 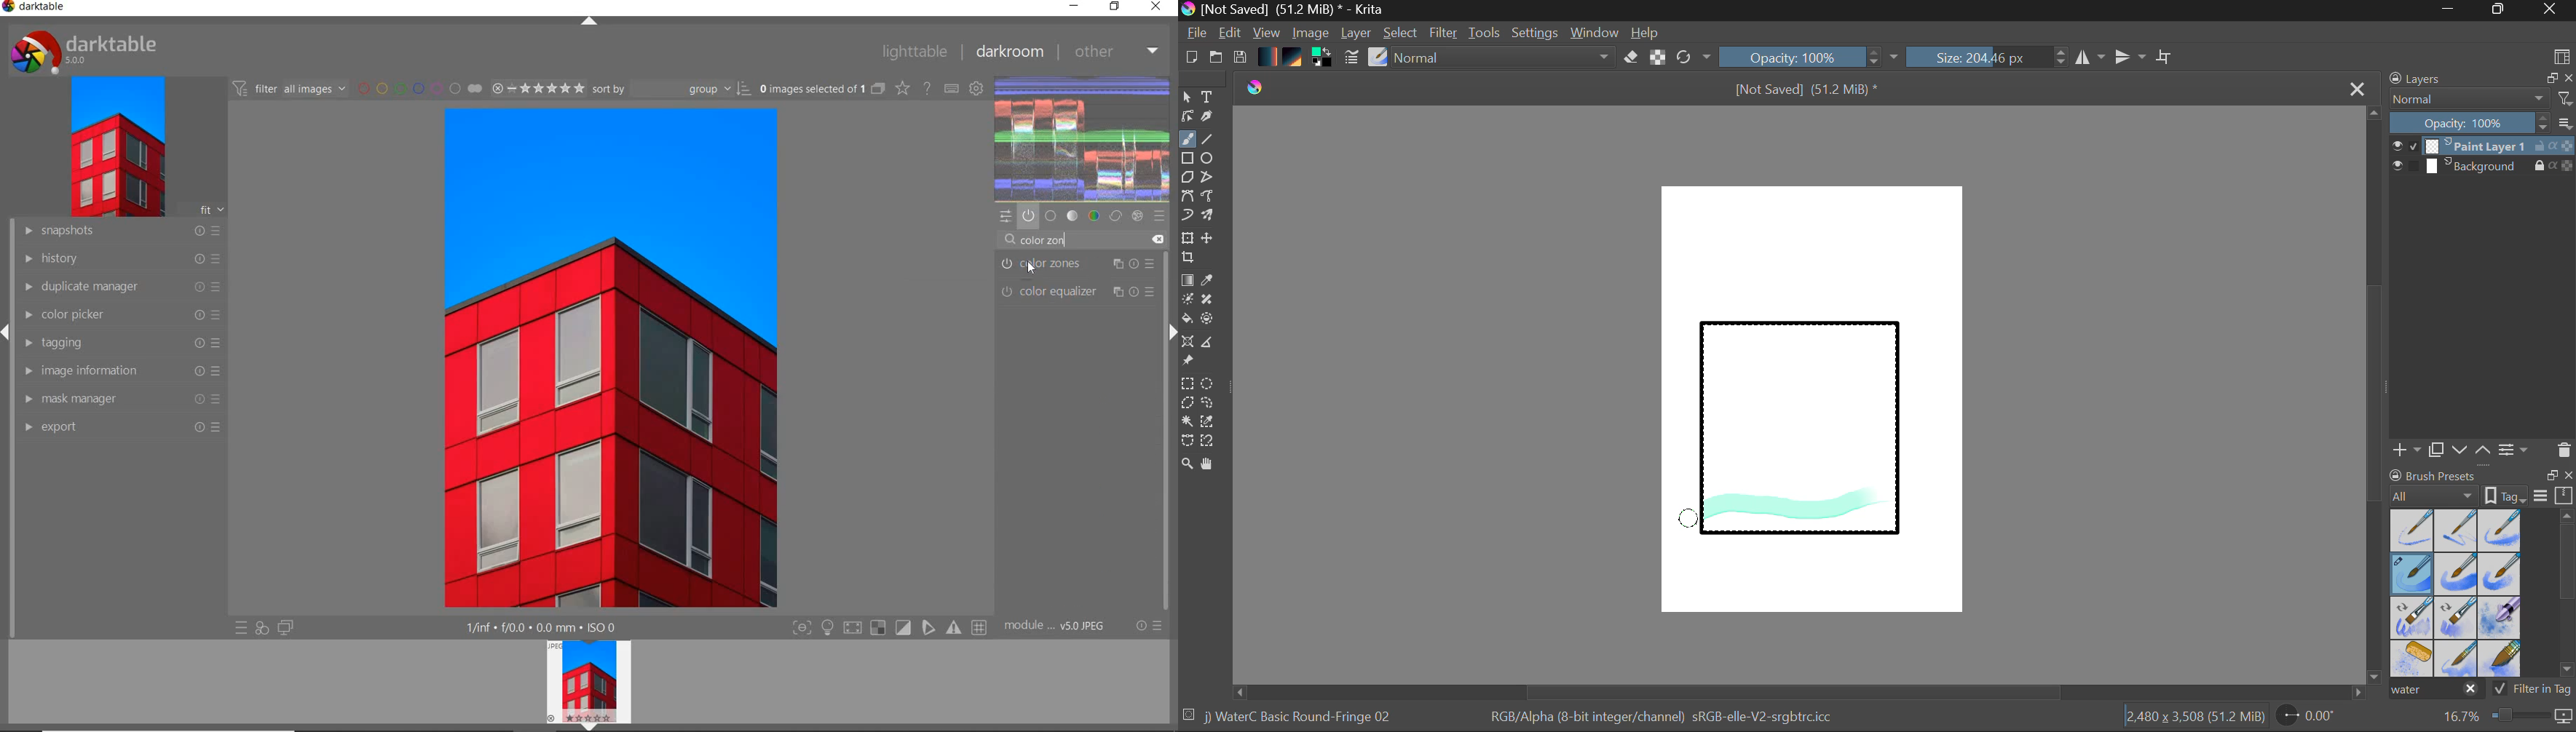 I want to click on Polygon, so click(x=1187, y=178).